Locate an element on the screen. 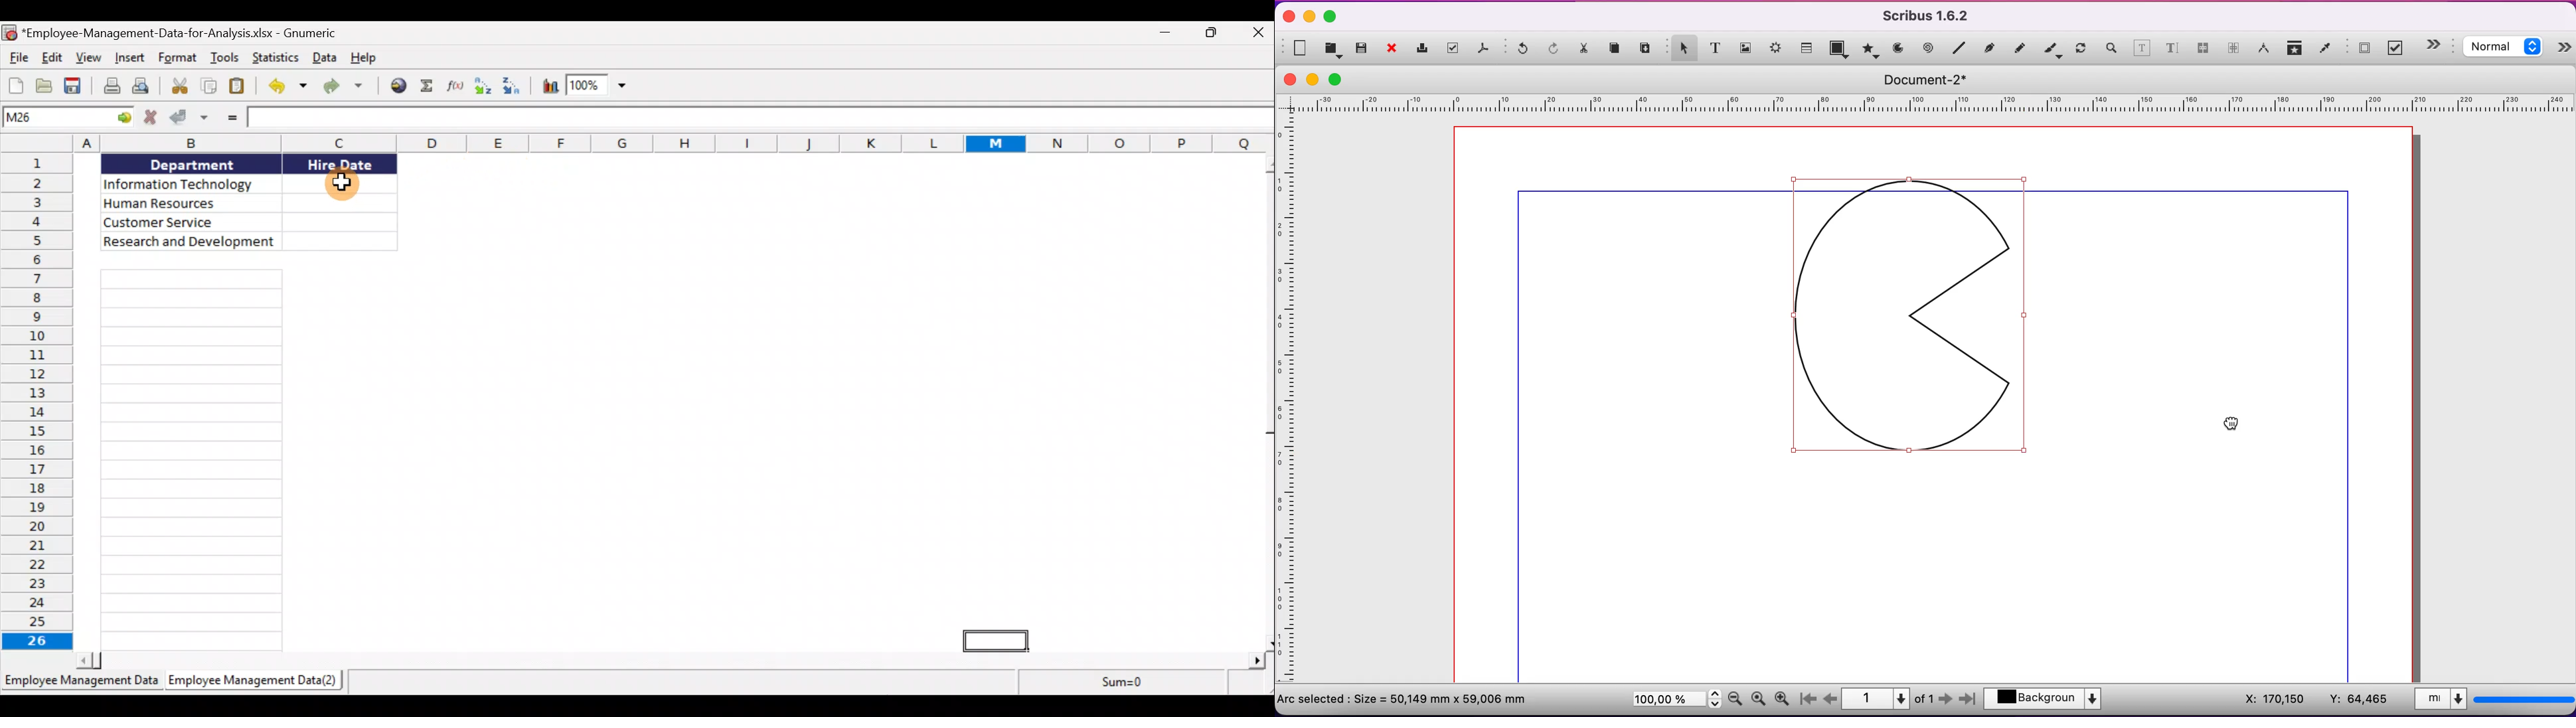 The width and height of the screenshot is (2576, 728). export as pdf is located at coordinates (1485, 50).